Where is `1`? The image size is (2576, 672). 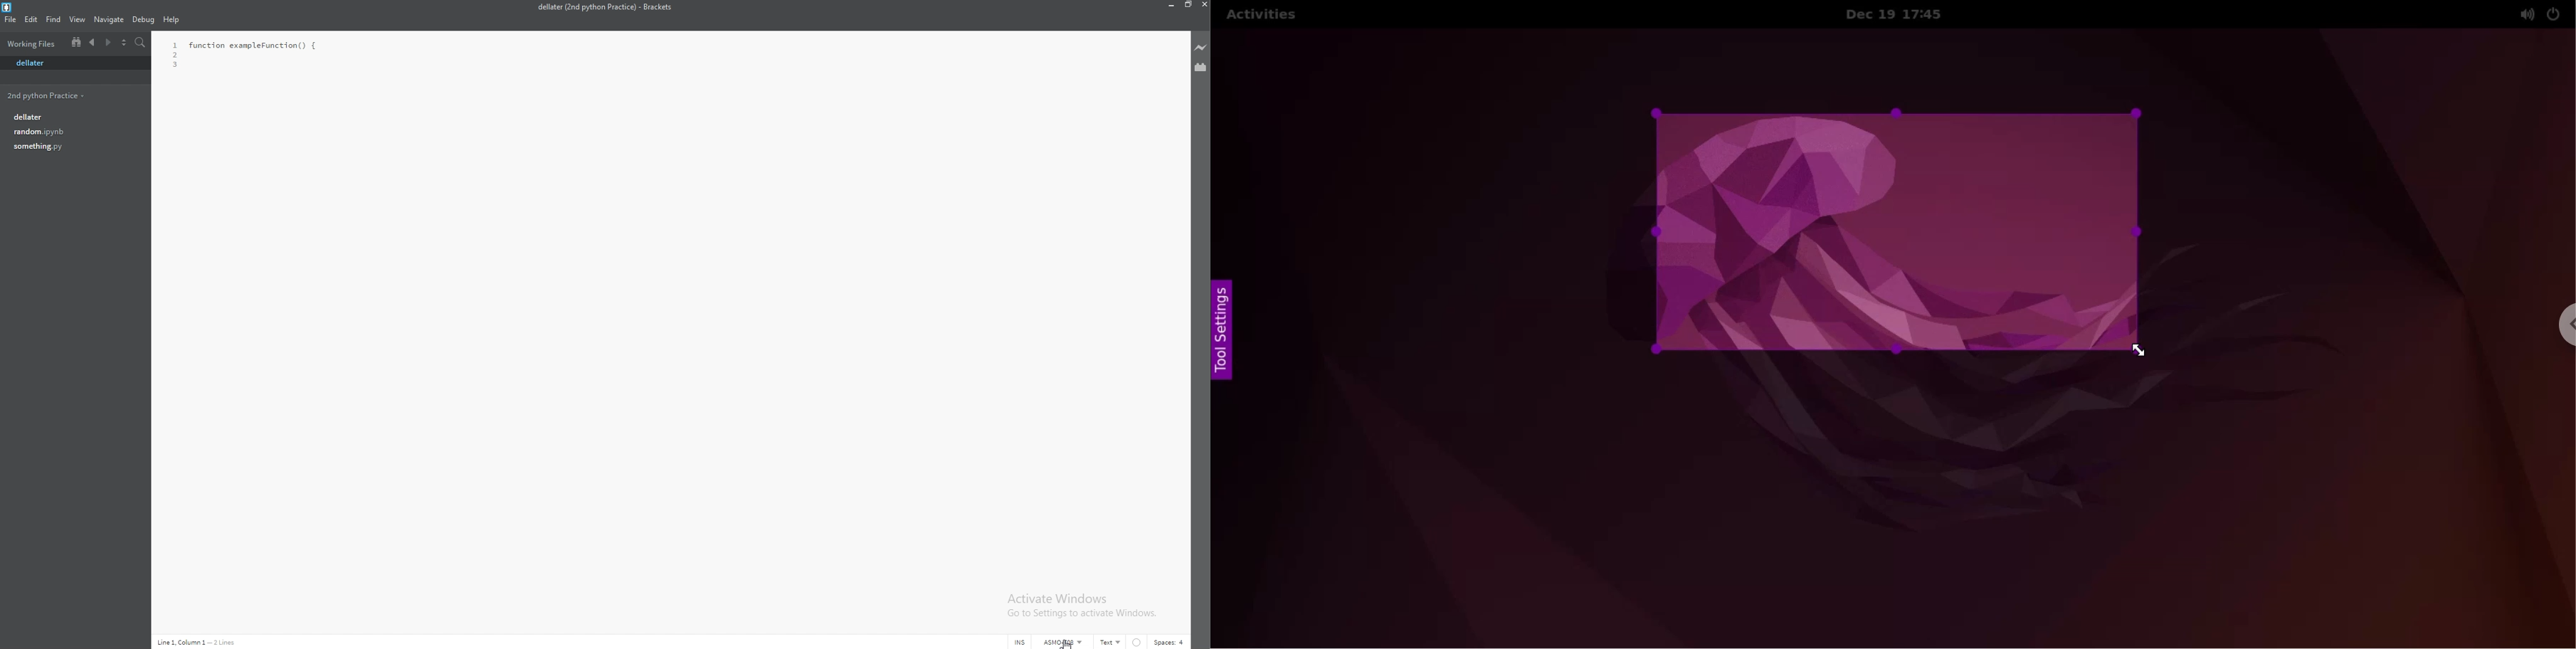 1 is located at coordinates (174, 45).